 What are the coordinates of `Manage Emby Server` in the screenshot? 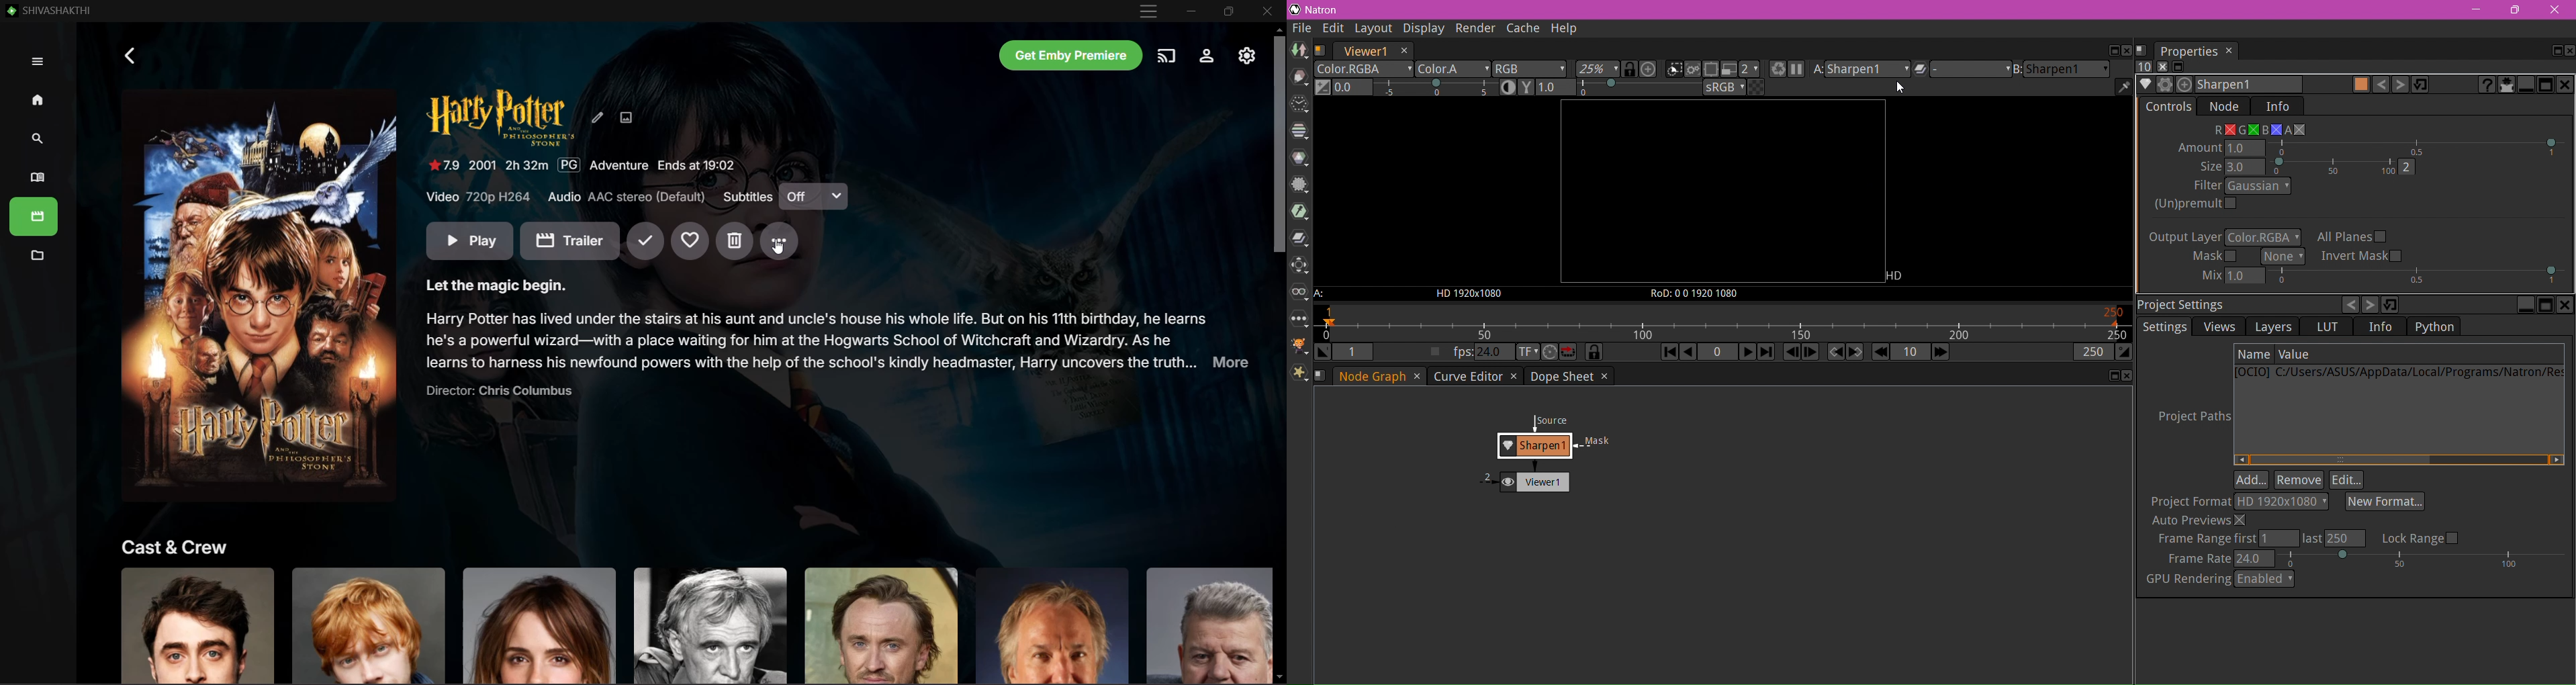 It's located at (1246, 56).